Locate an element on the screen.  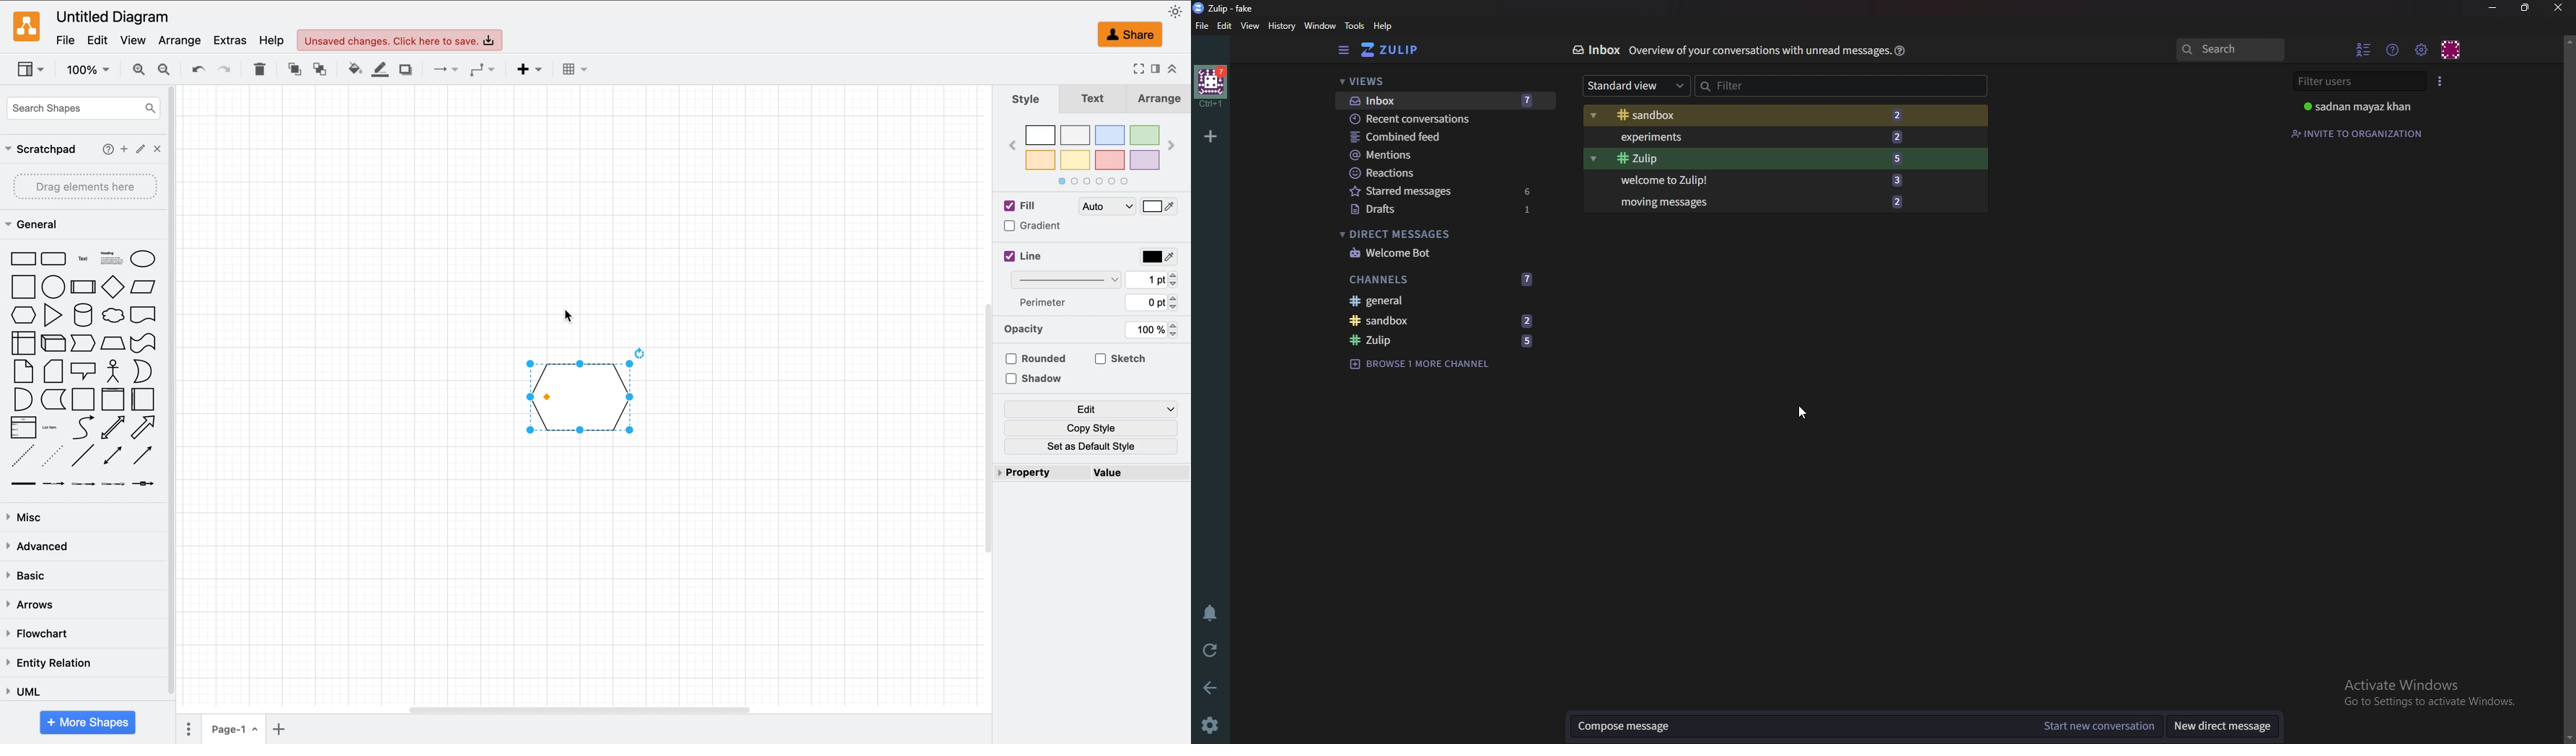
undi is located at coordinates (195, 69).